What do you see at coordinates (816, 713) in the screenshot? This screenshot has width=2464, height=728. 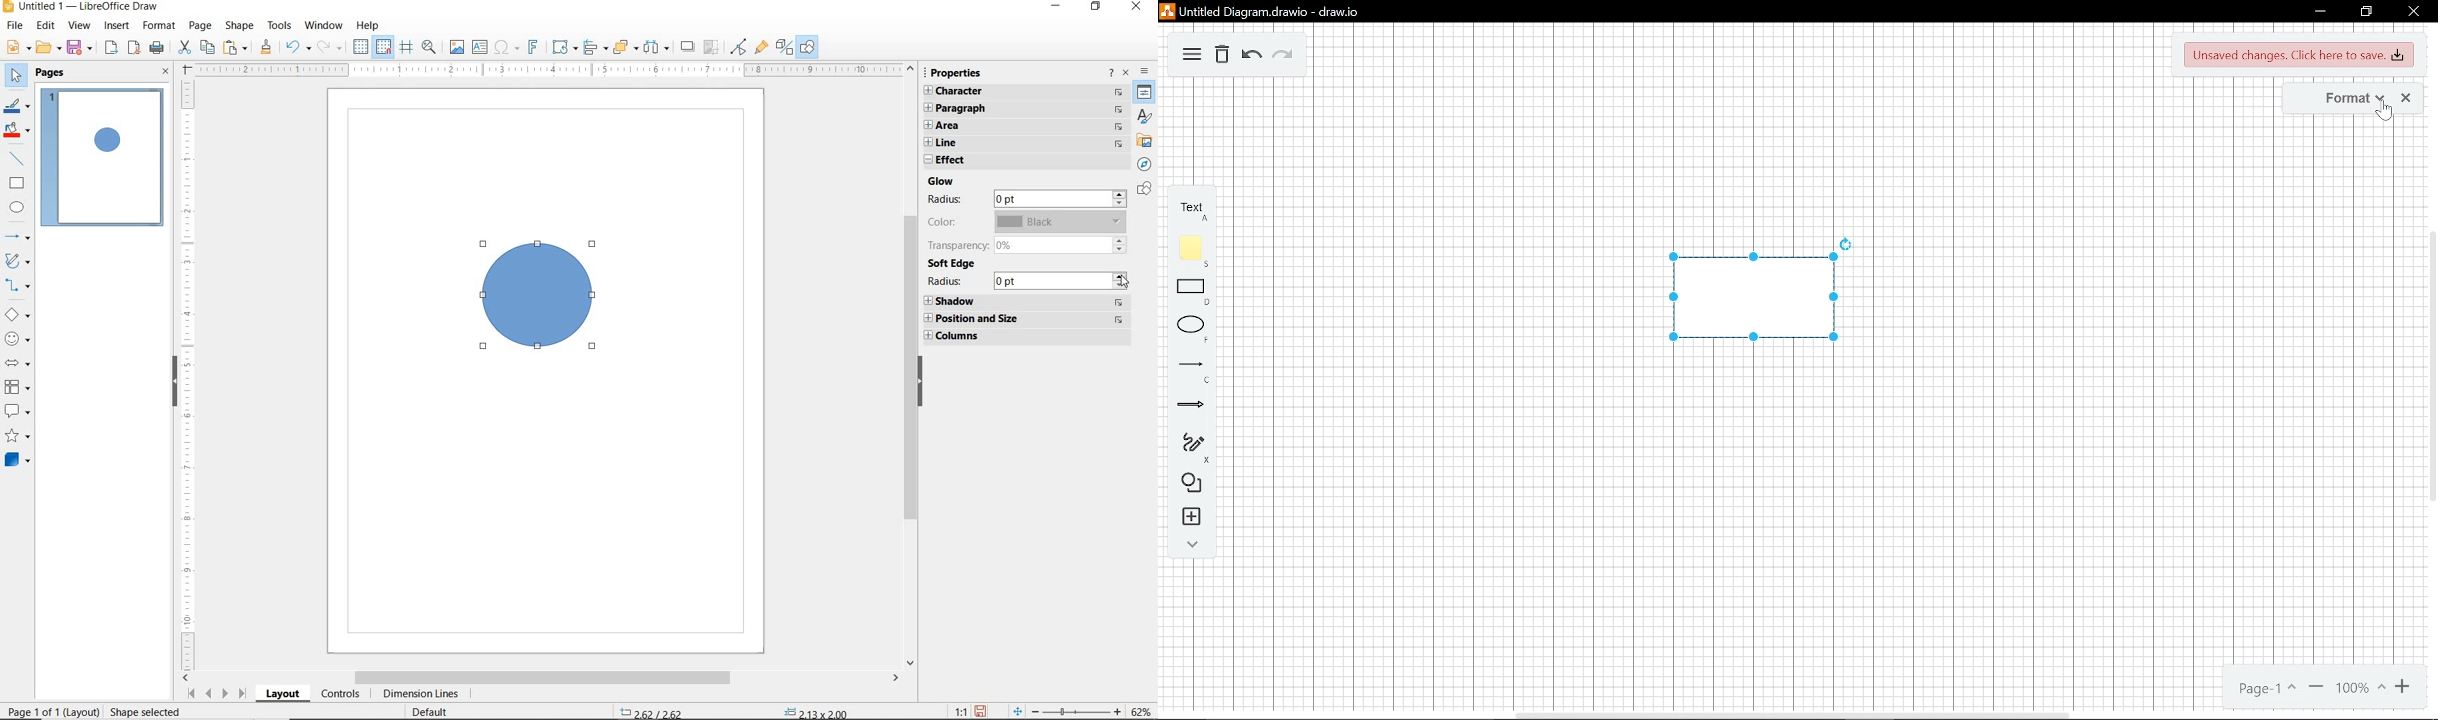 I see `2.13 x 2.00` at bounding box center [816, 713].